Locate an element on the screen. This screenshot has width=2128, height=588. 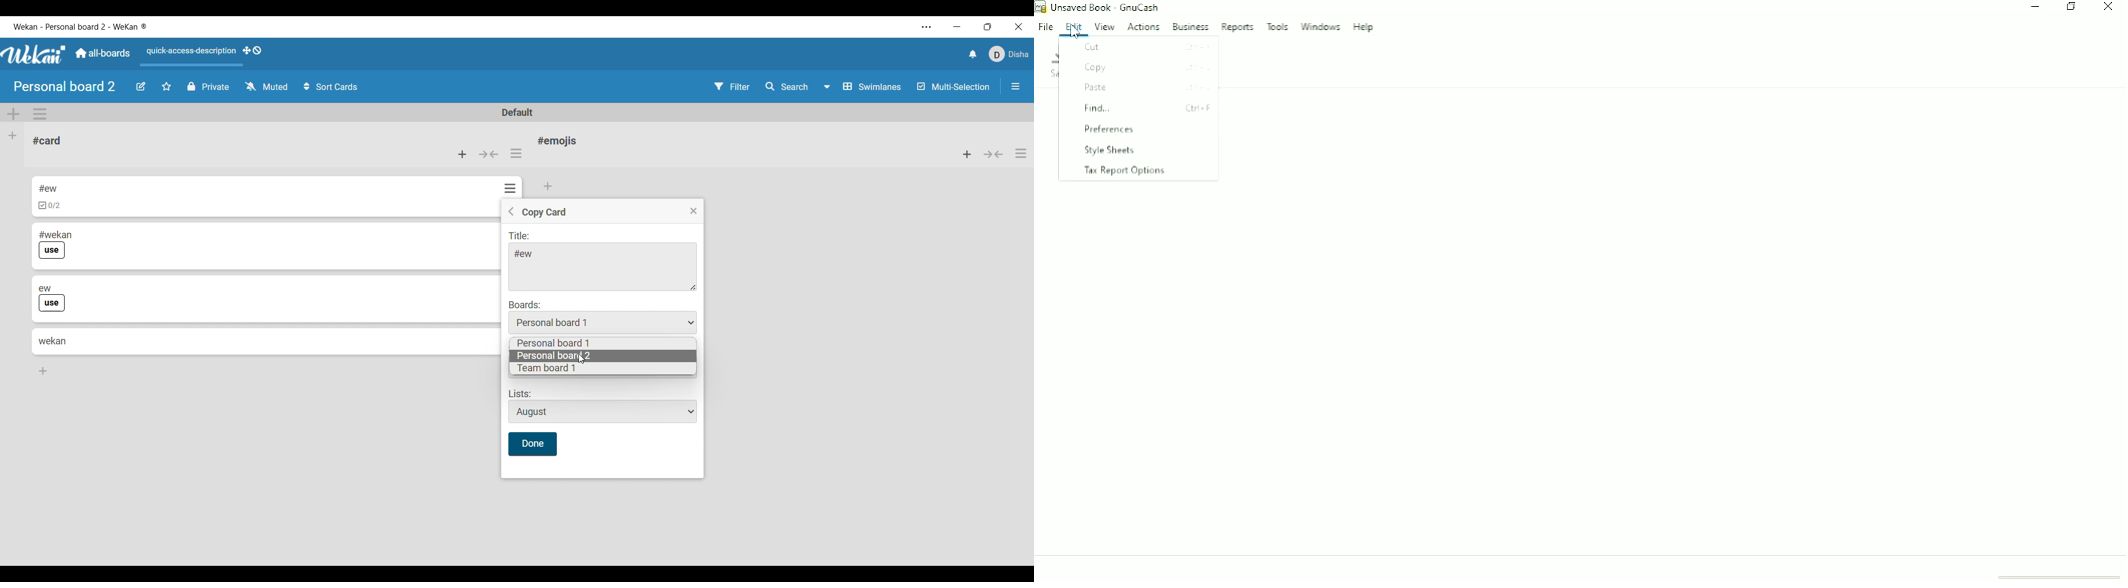
Minimize is located at coordinates (958, 26).